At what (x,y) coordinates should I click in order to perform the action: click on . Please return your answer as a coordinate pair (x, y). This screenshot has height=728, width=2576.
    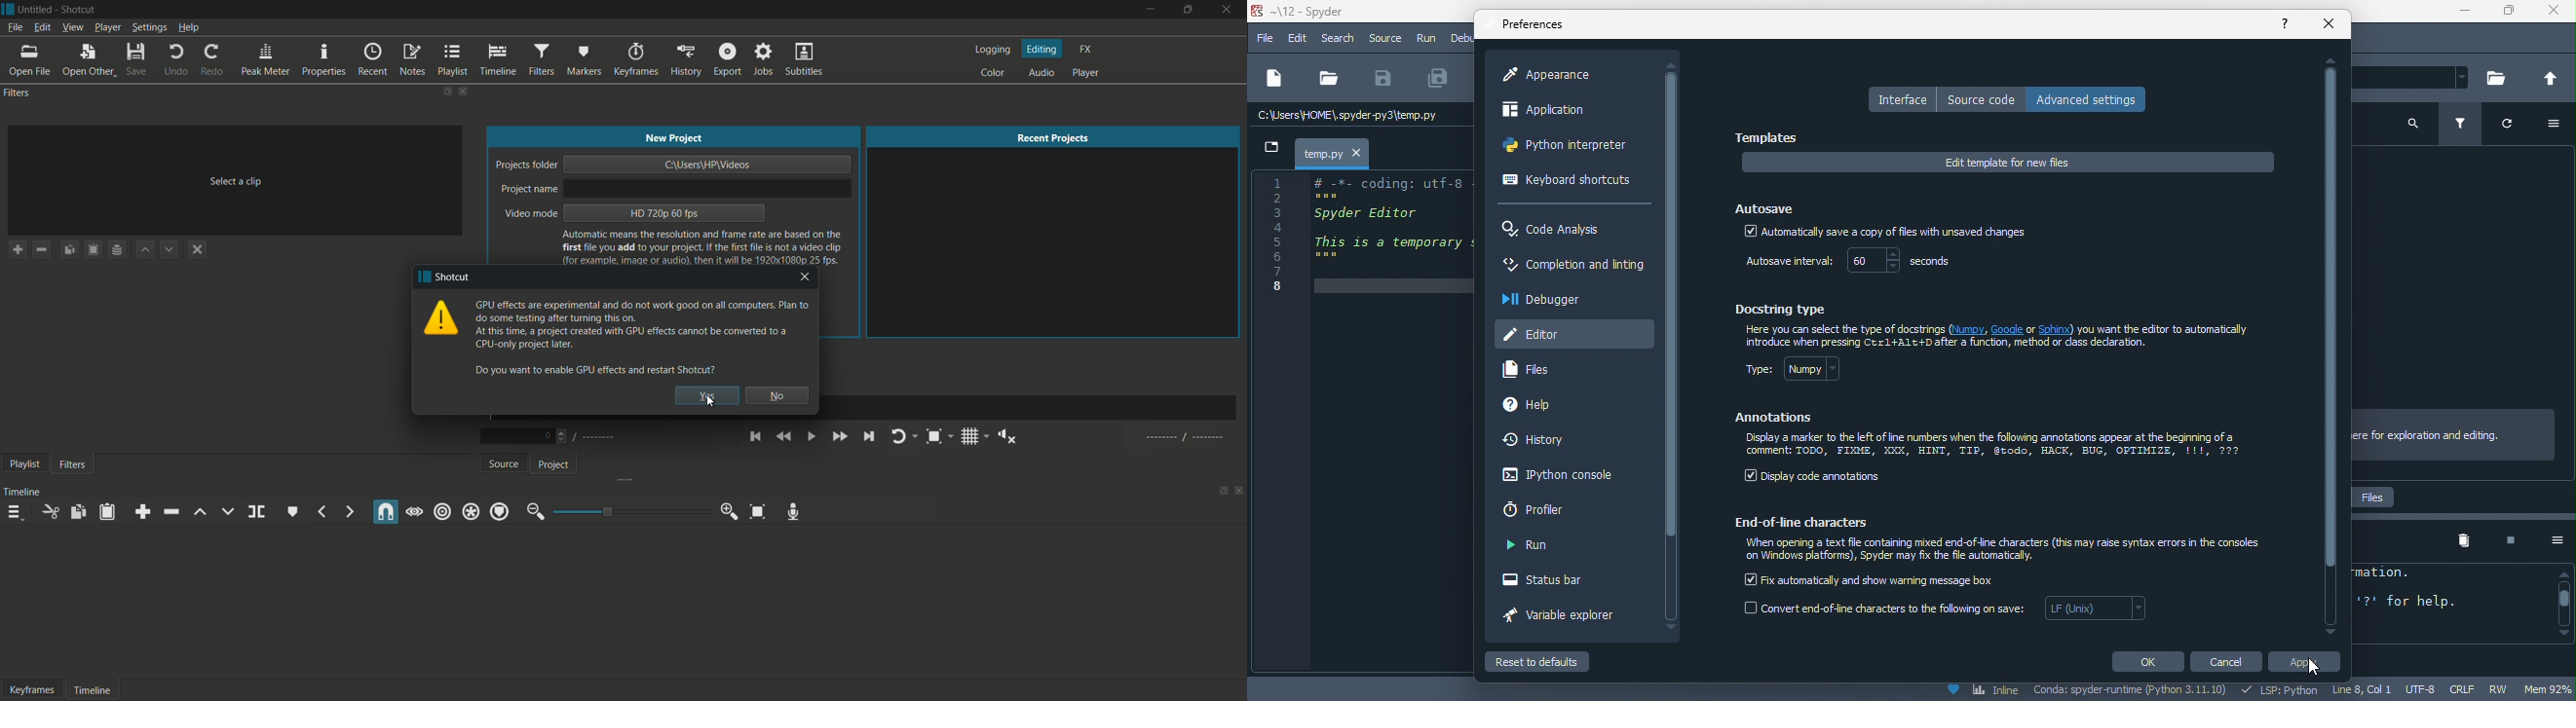
    Looking at the image, I should click on (2505, 78).